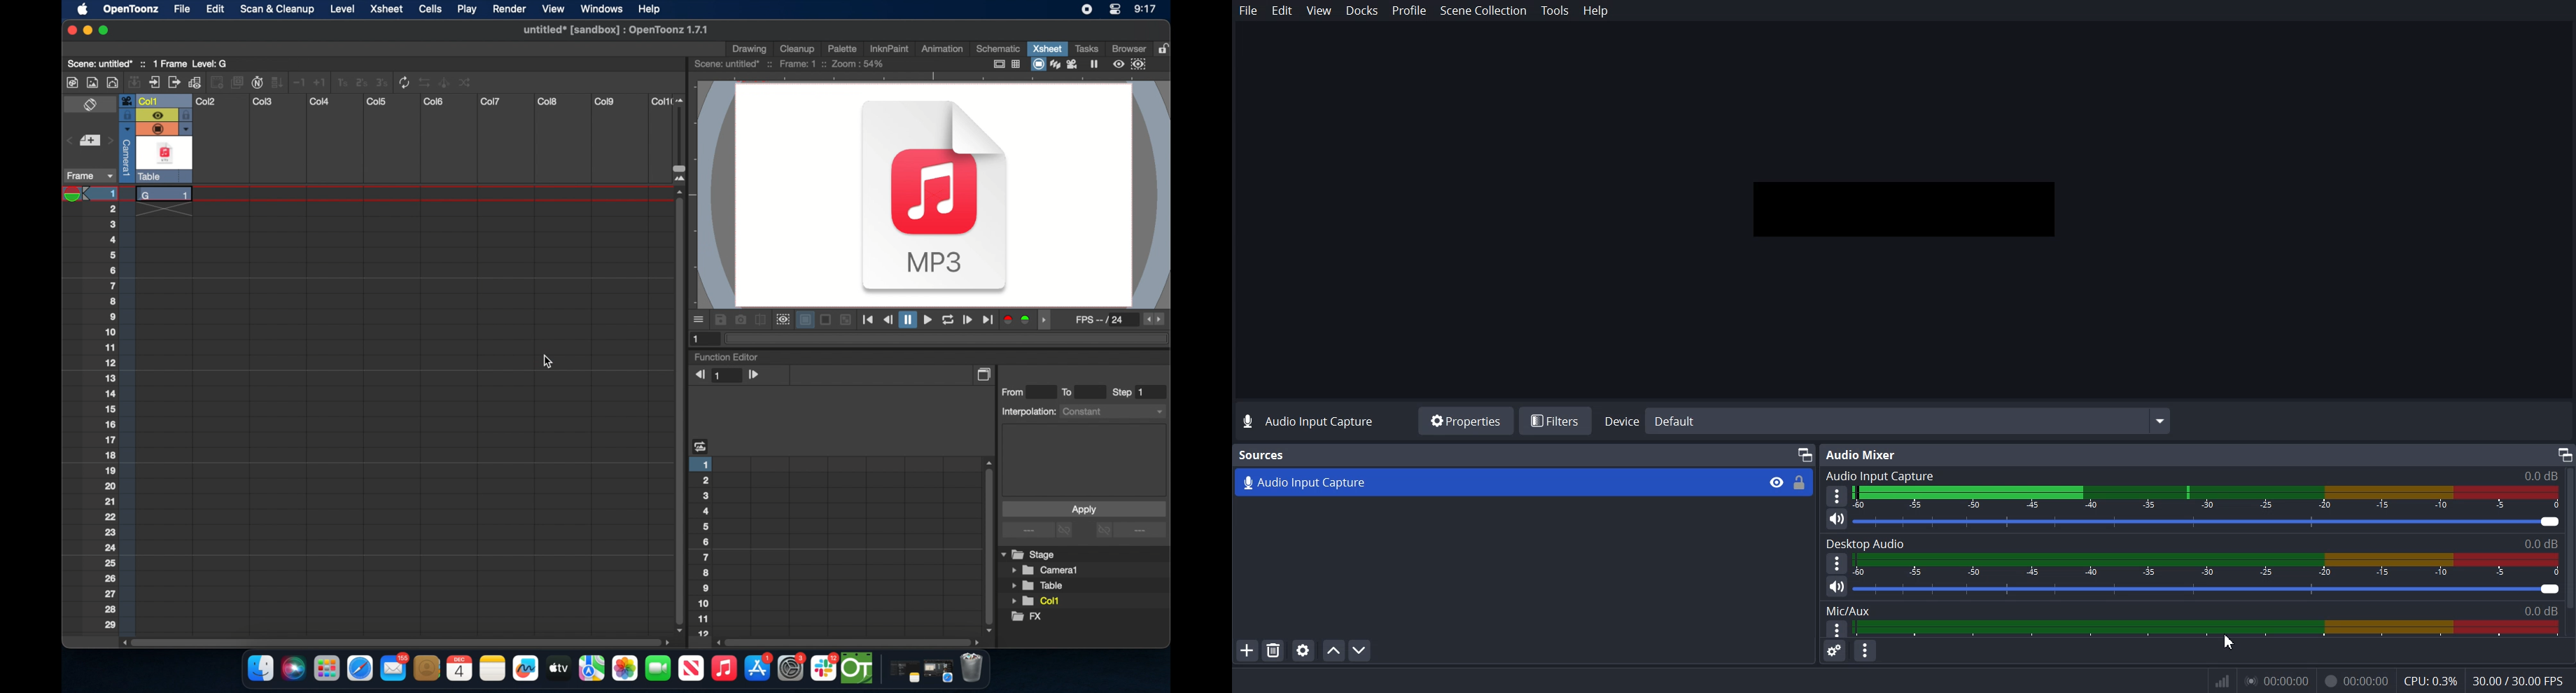 This screenshot has width=2576, height=700. Describe the element at coordinates (153, 63) in the screenshot. I see `scene` at that location.